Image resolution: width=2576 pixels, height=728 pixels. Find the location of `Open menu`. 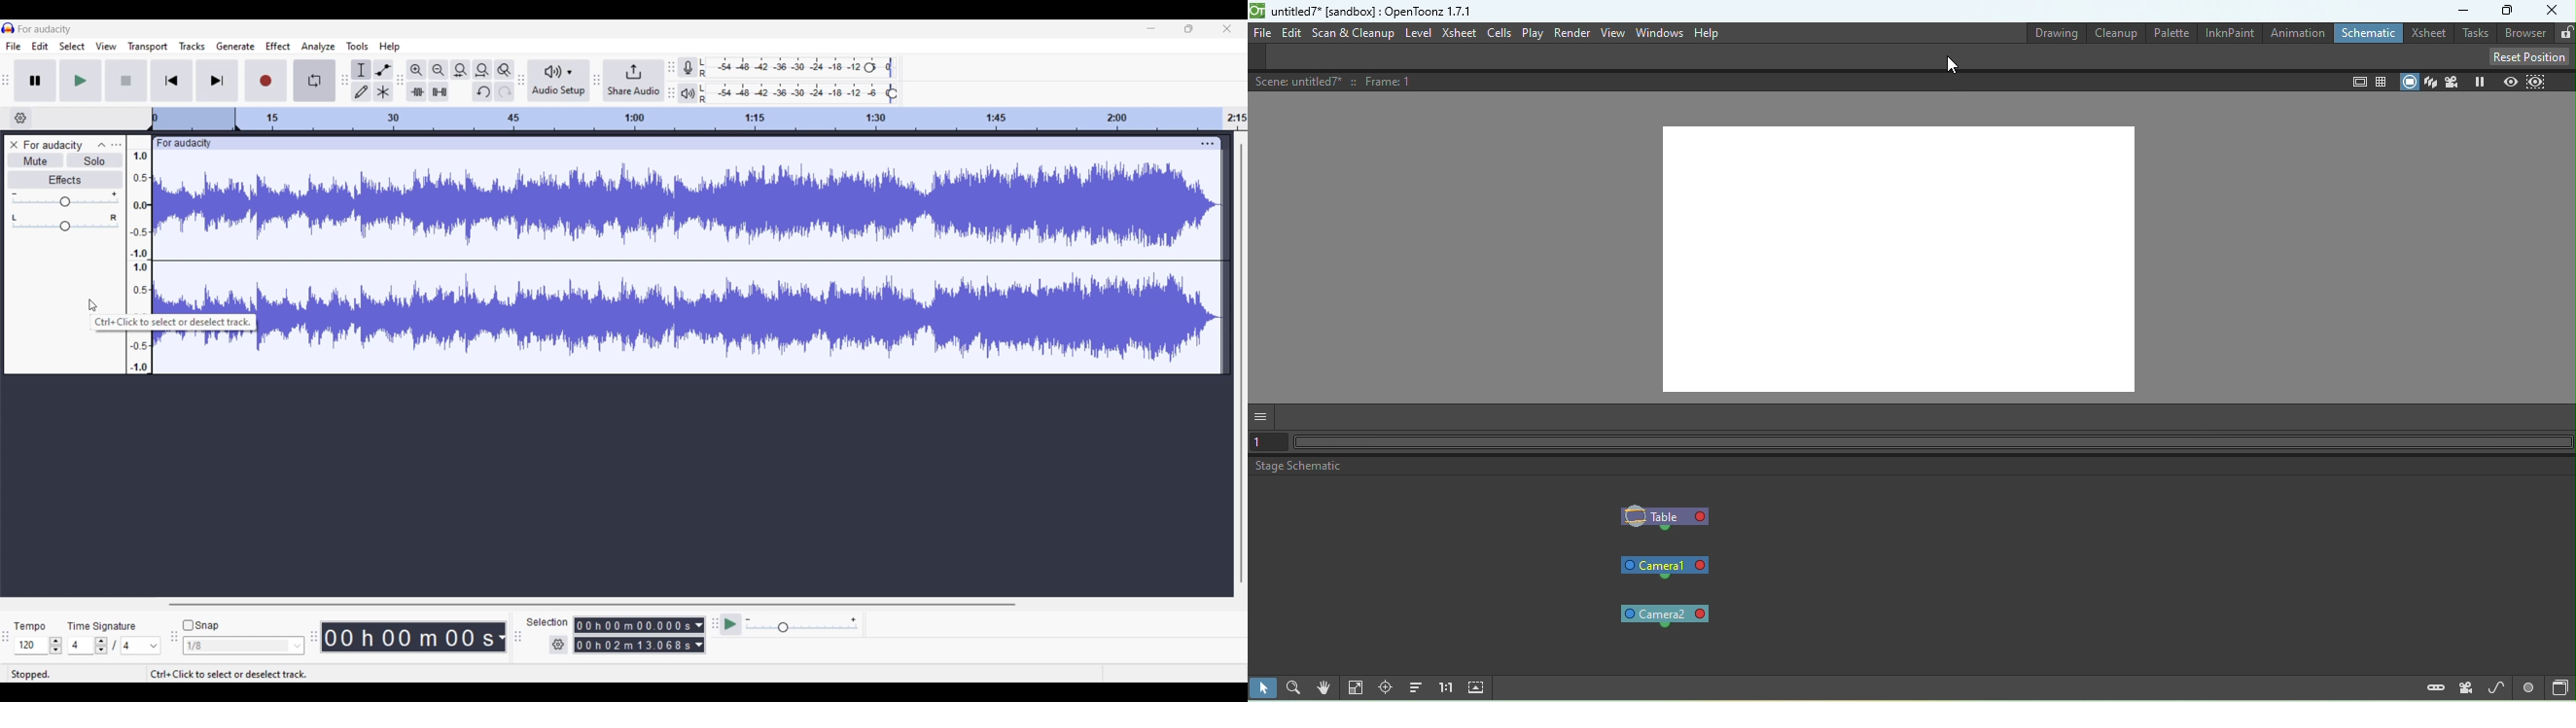

Open menu is located at coordinates (116, 144).